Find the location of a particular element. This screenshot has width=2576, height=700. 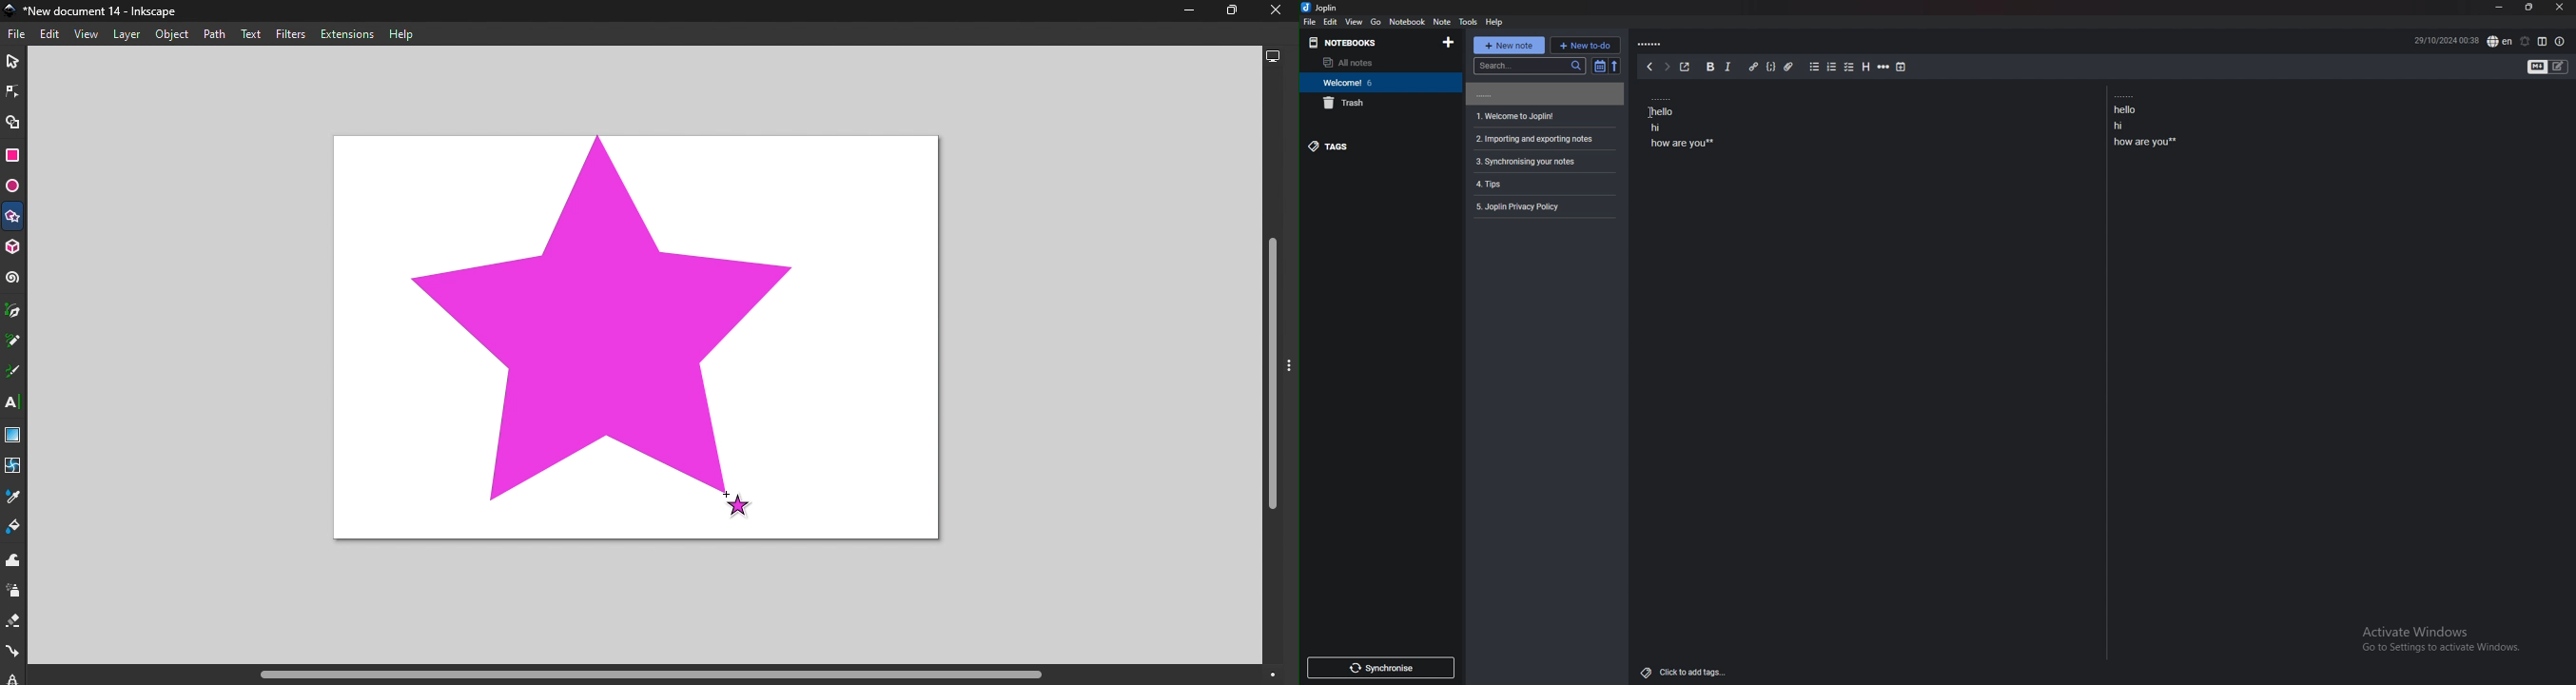

add time is located at coordinates (1901, 67).